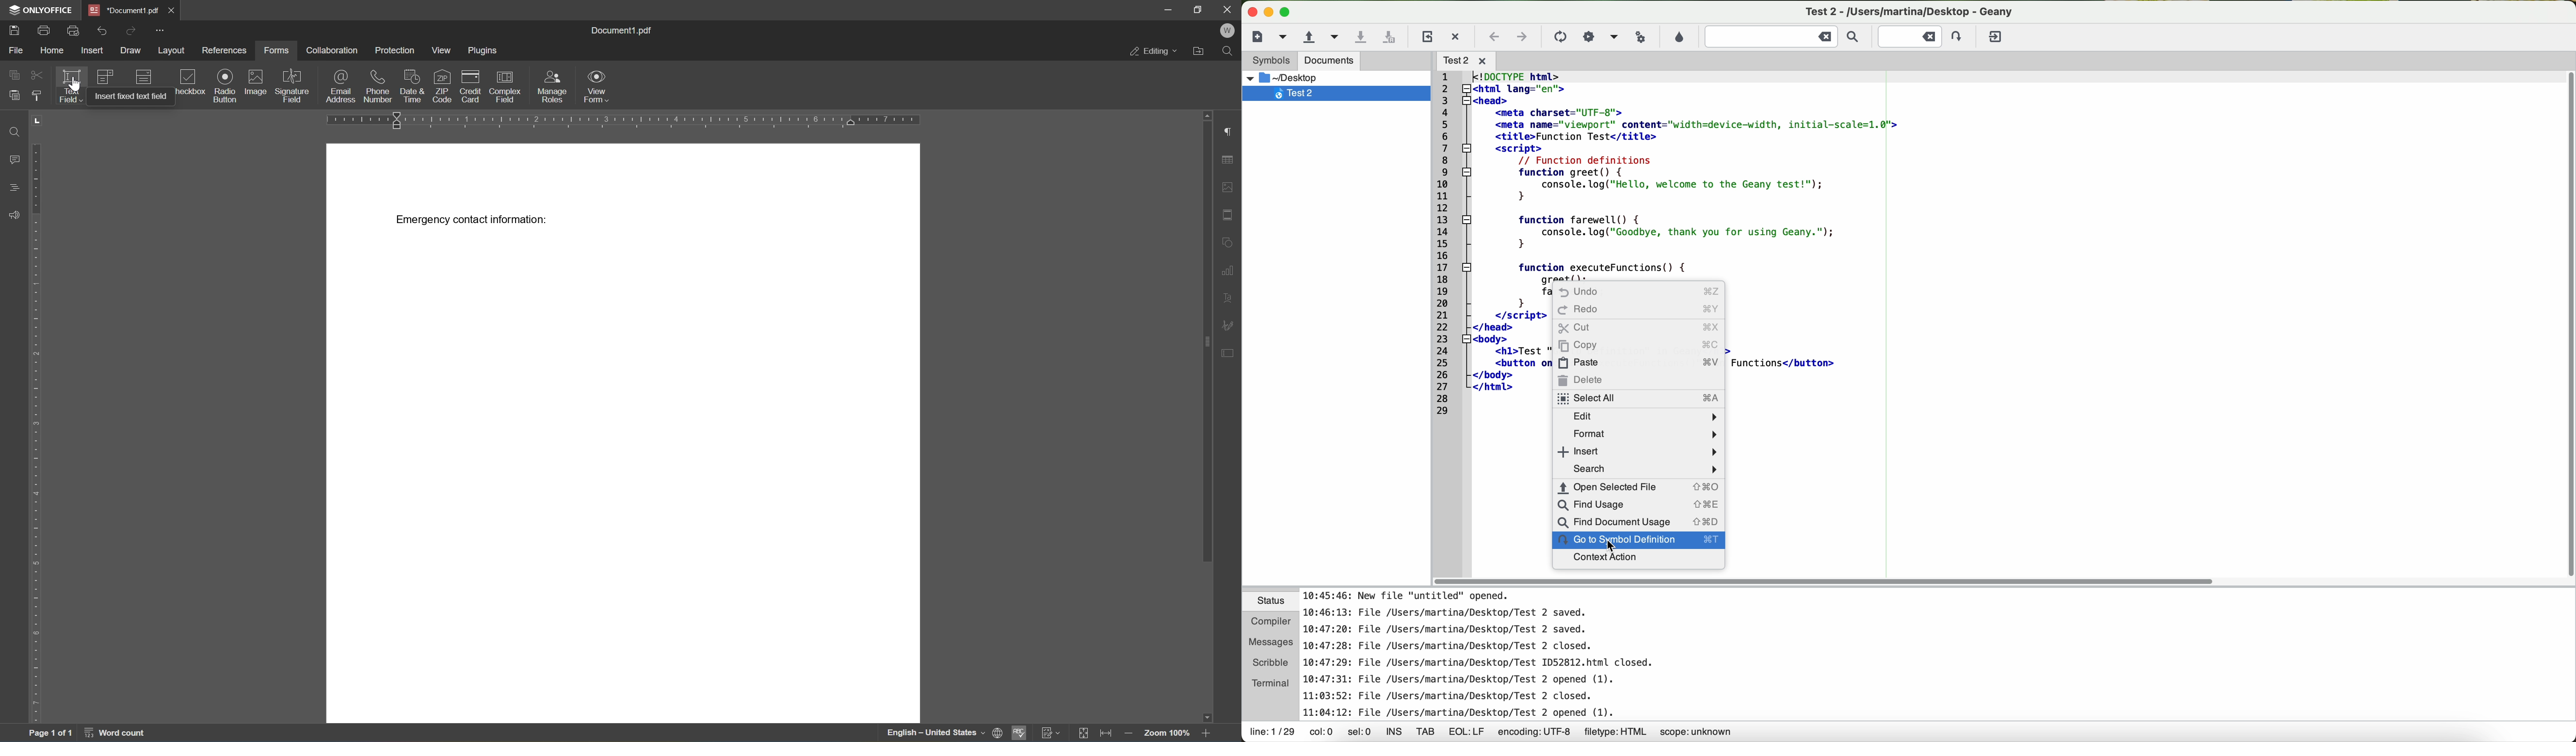 This screenshot has height=756, width=2576. I want to click on restore down, so click(1198, 8).